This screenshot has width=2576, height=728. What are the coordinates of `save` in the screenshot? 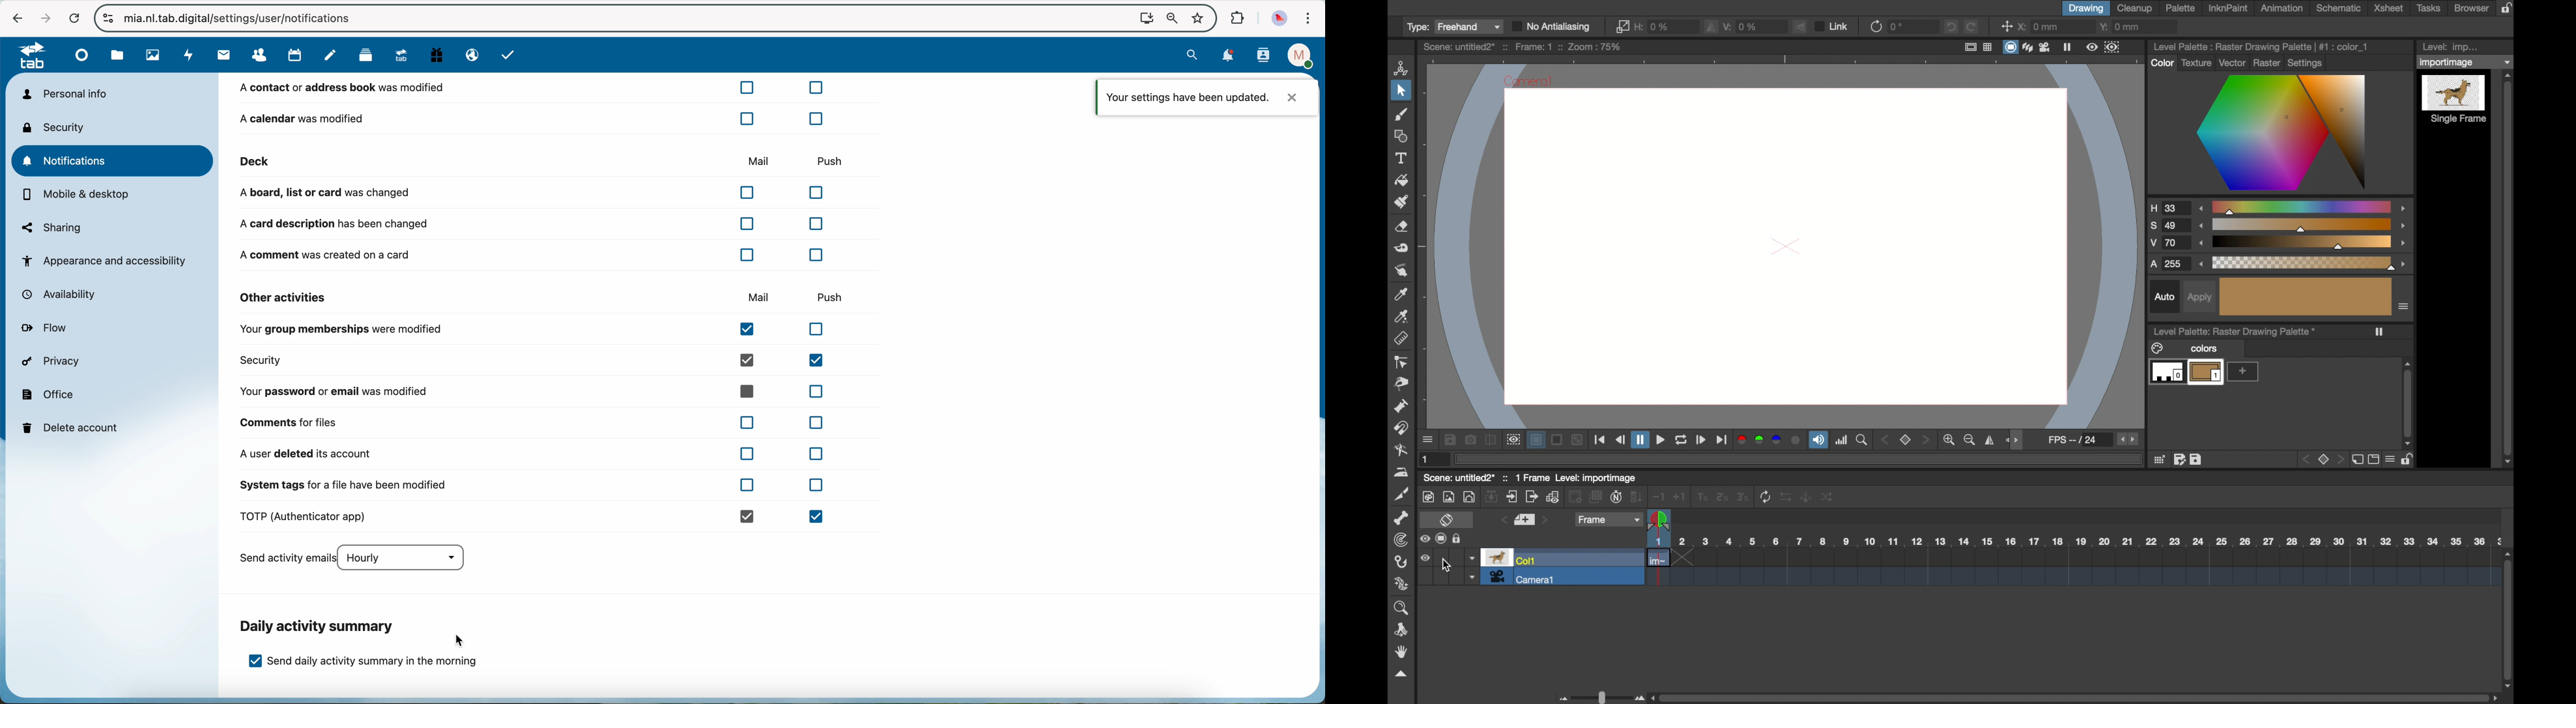 It's located at (1450, 439).